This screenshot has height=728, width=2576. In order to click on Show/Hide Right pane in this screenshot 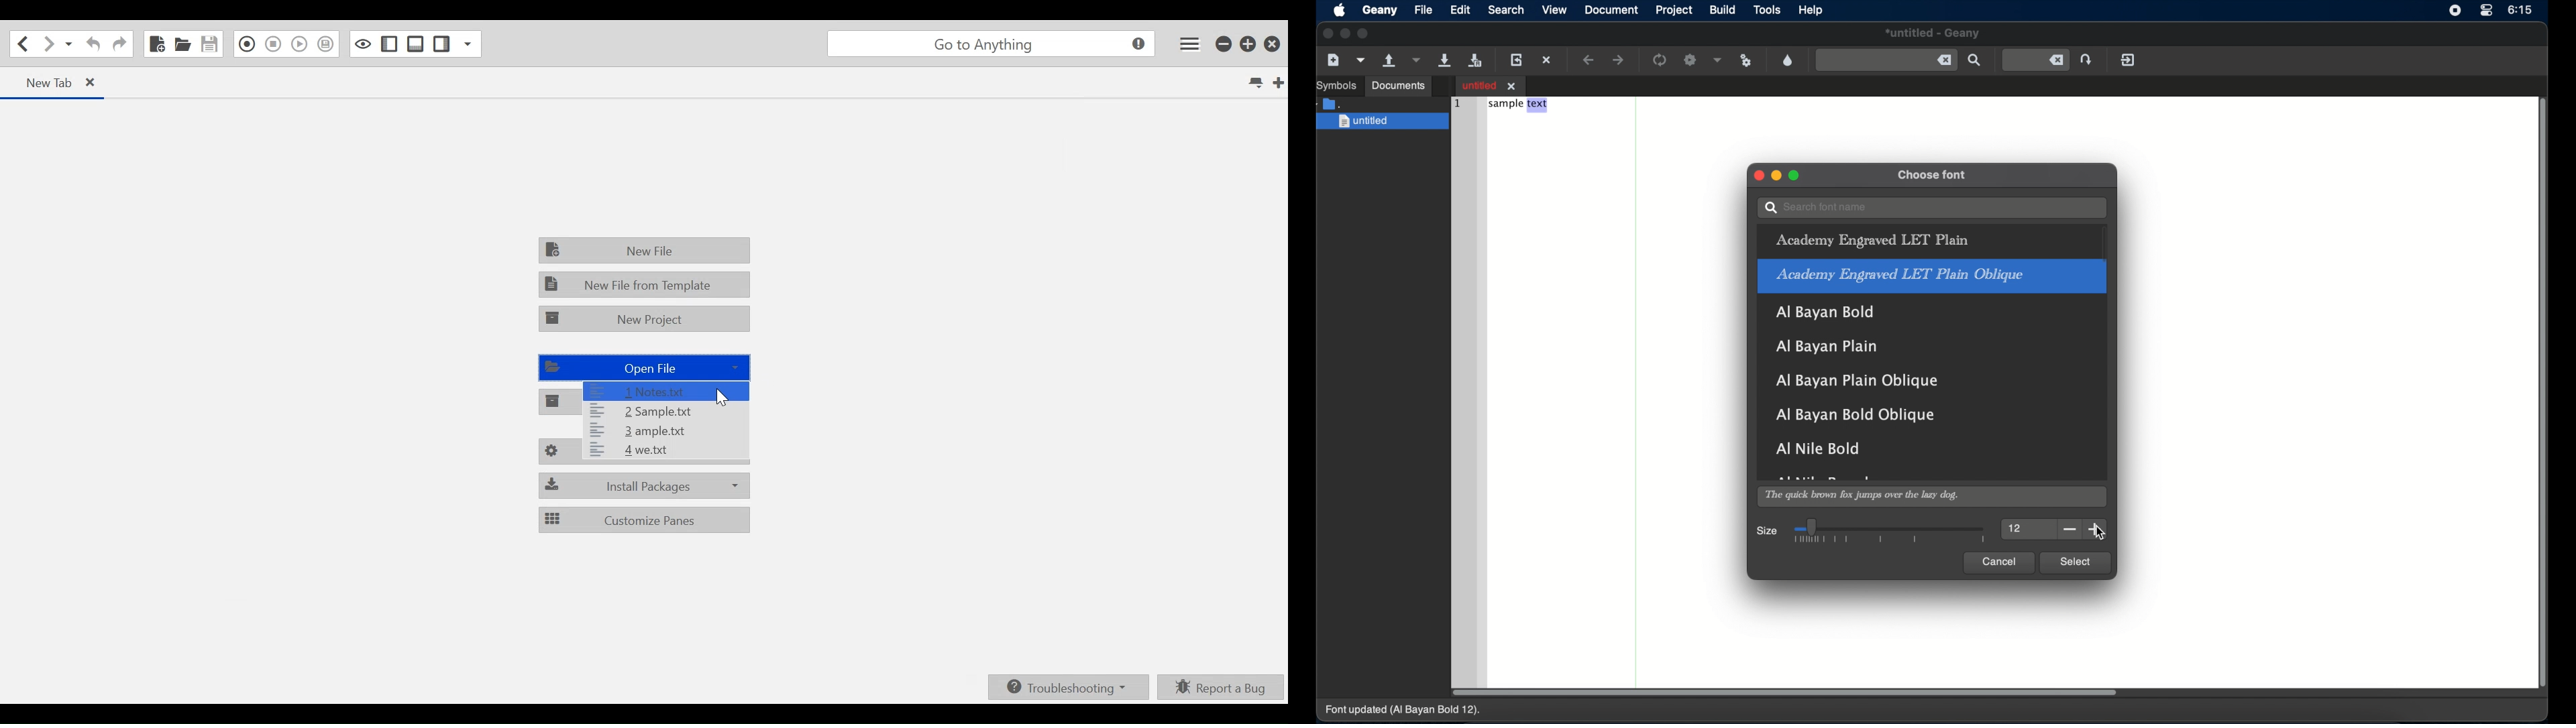, I will do `click(390, 44)`.